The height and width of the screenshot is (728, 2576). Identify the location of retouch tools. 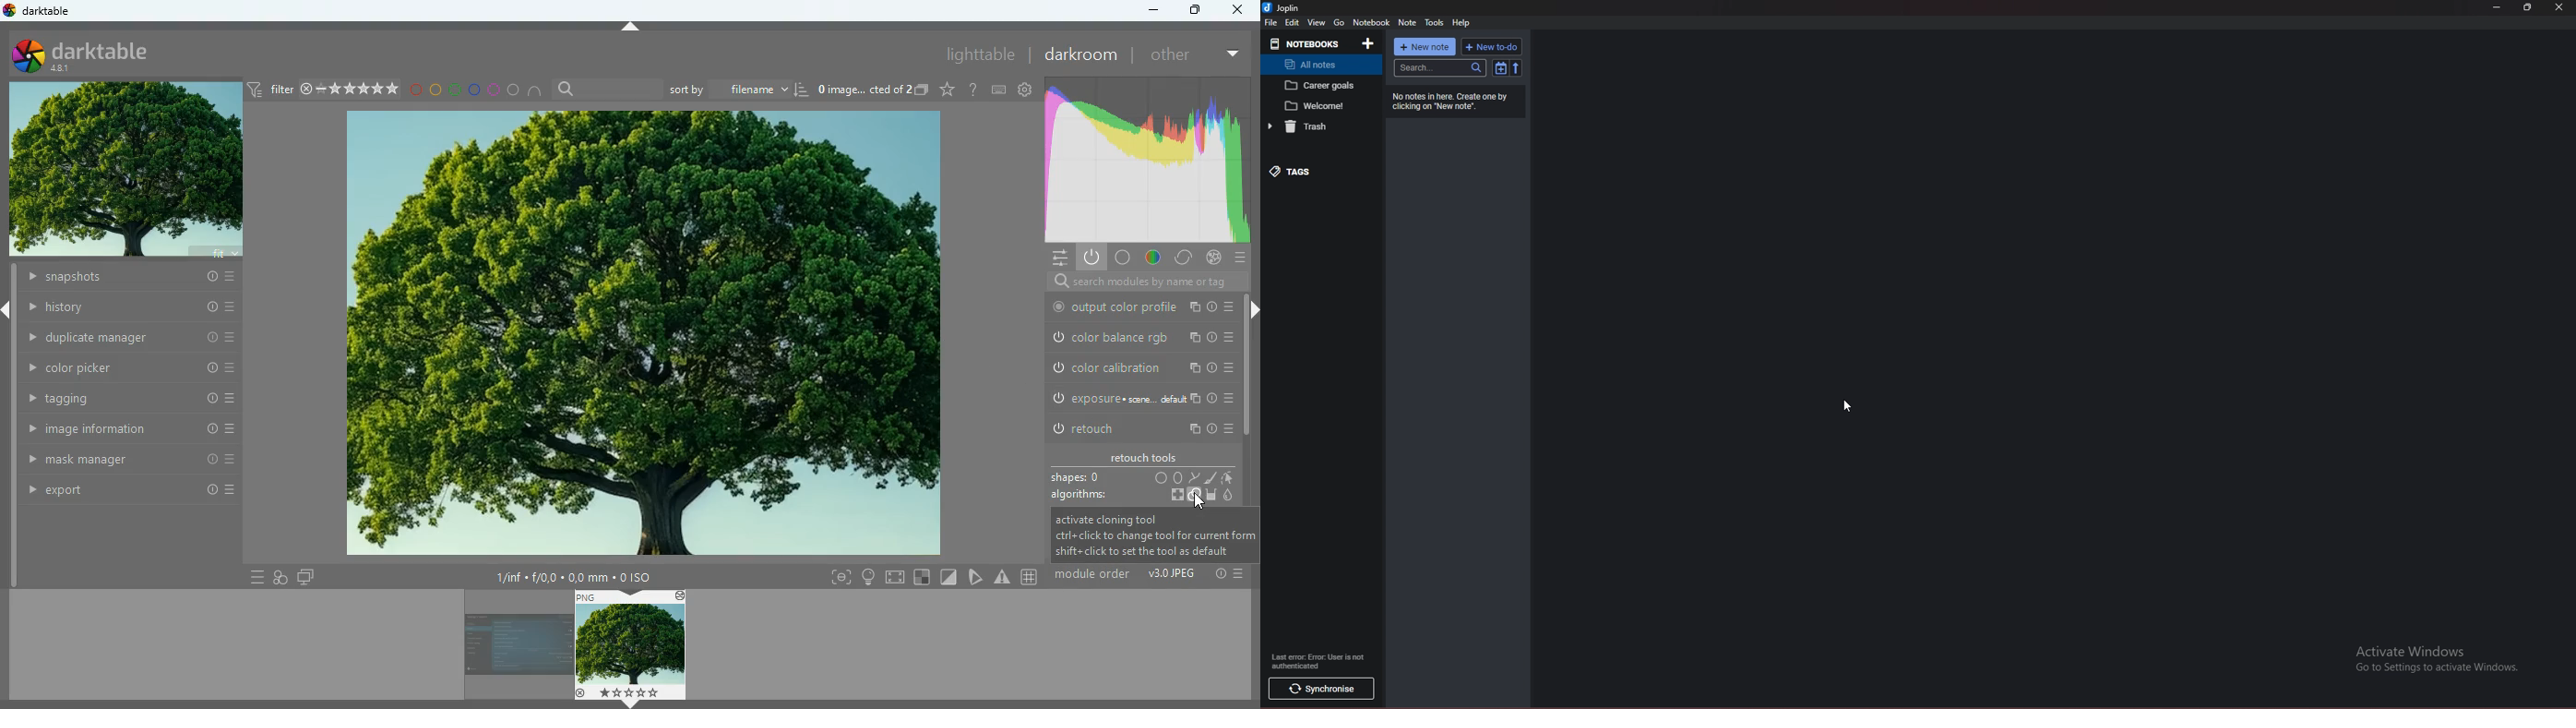
(1145, 457).